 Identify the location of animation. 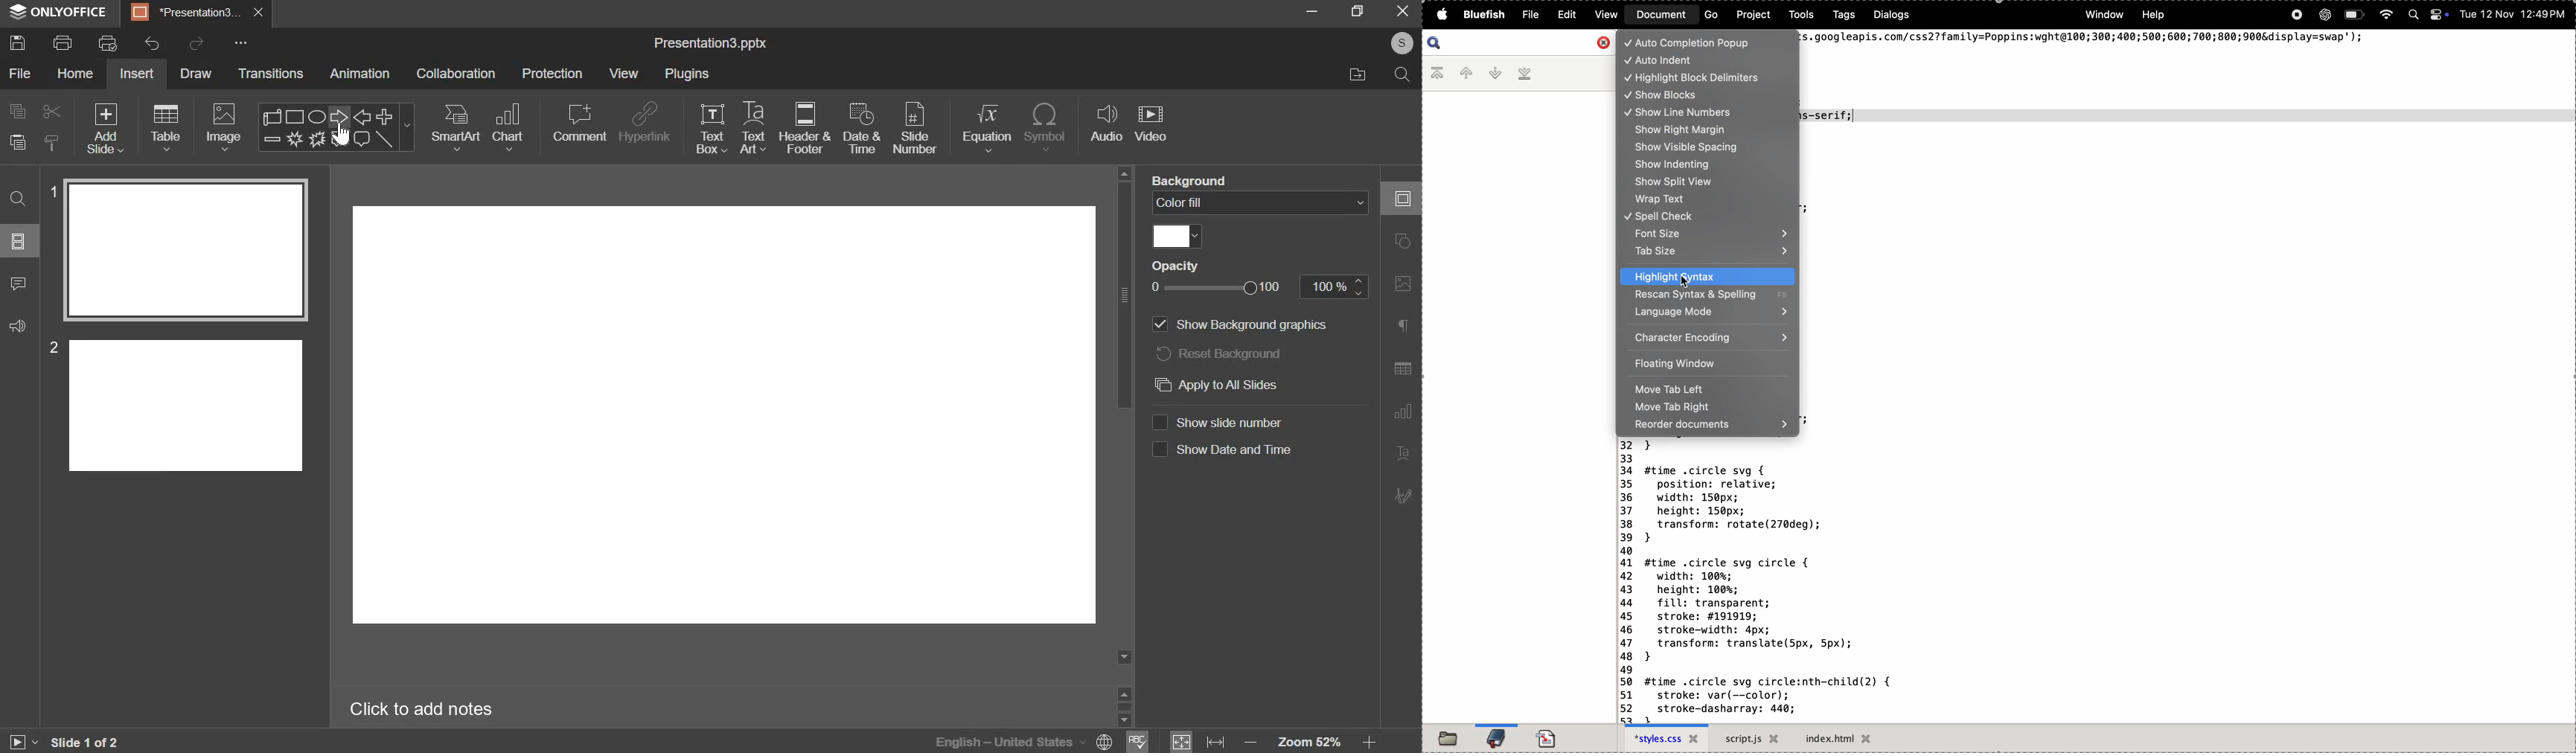
(359, 73).